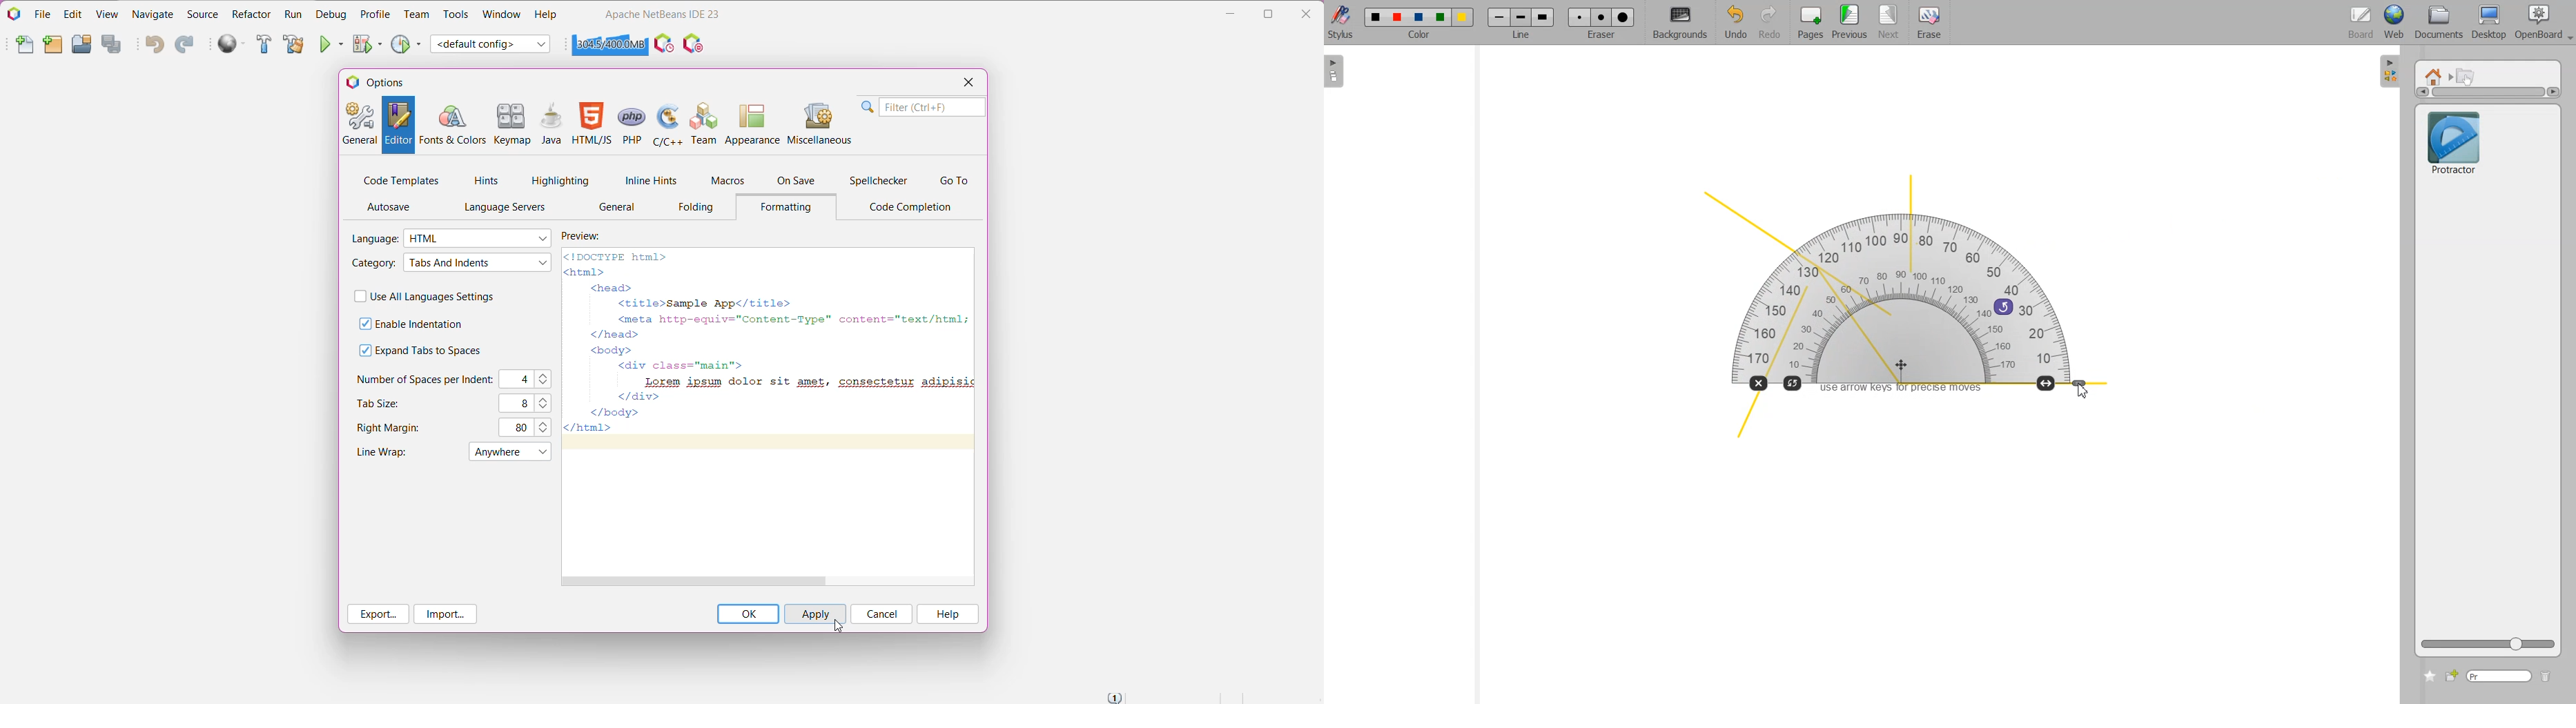 The image size is (2576, 728). Describe the element at coordinates (1601, 17) in the screenshot. I see `Erase` at that location.